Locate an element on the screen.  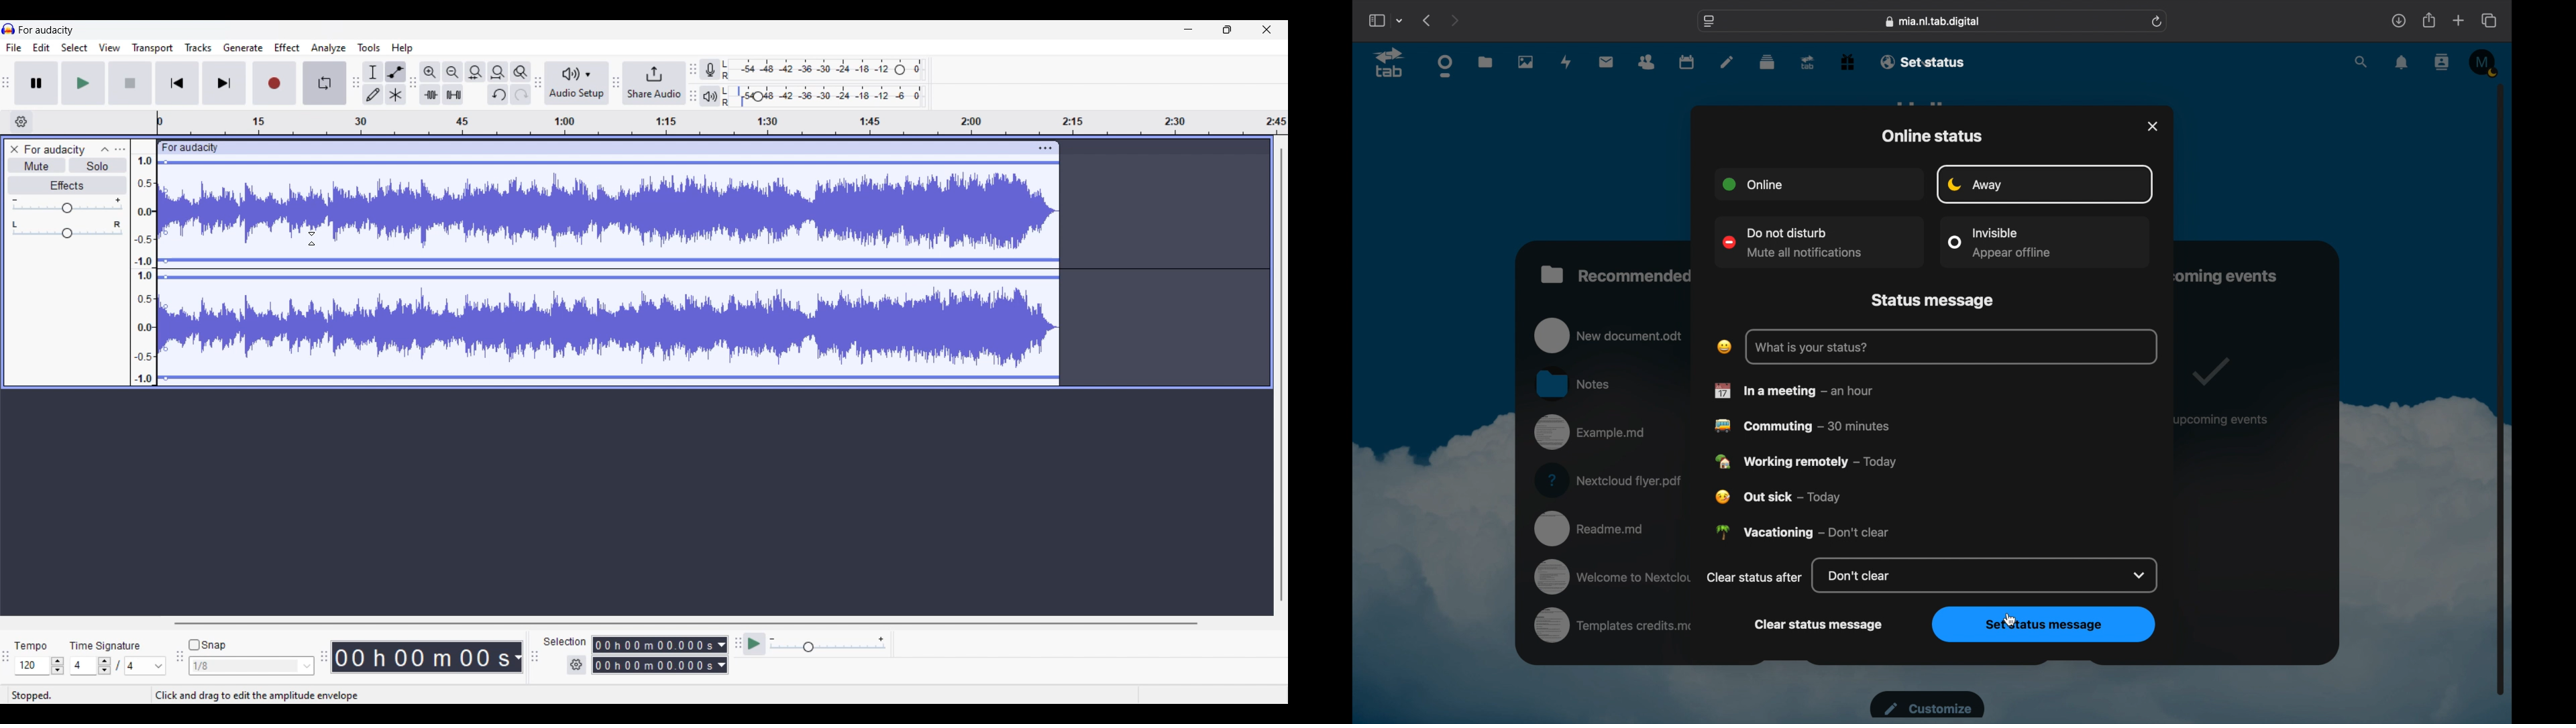
downloads is located at coordinates (2398, 21).